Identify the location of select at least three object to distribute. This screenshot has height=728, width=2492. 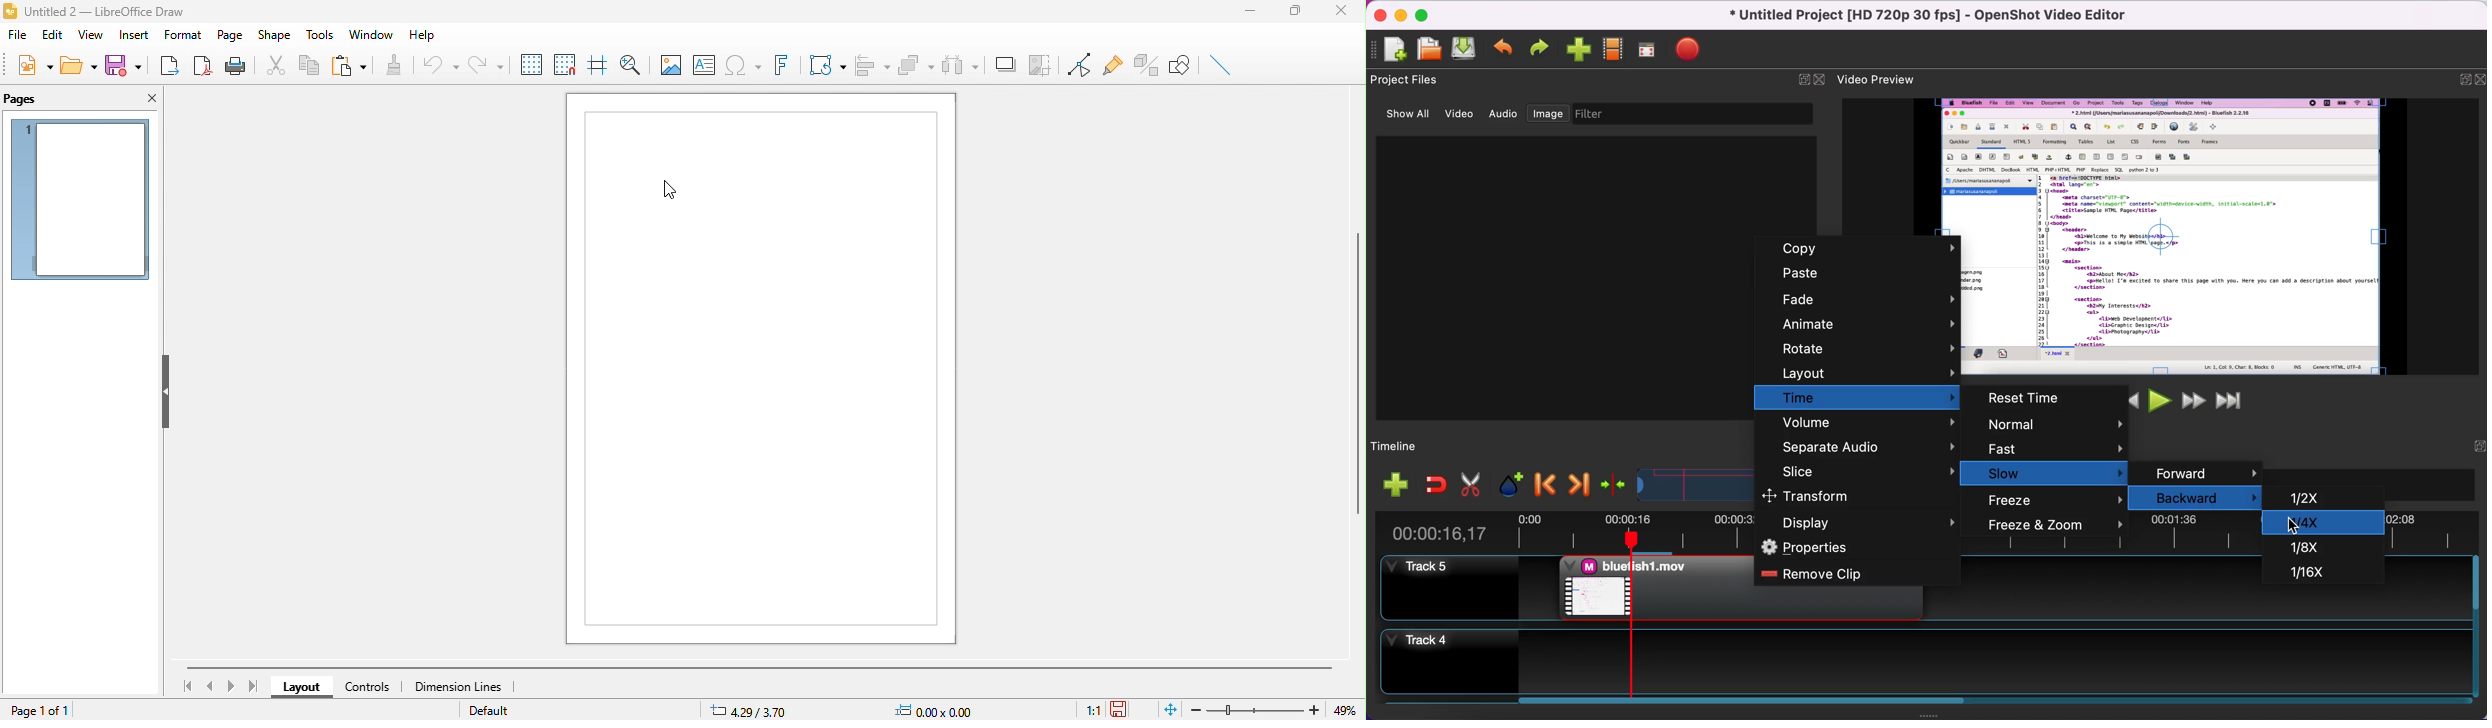
(962, 63).